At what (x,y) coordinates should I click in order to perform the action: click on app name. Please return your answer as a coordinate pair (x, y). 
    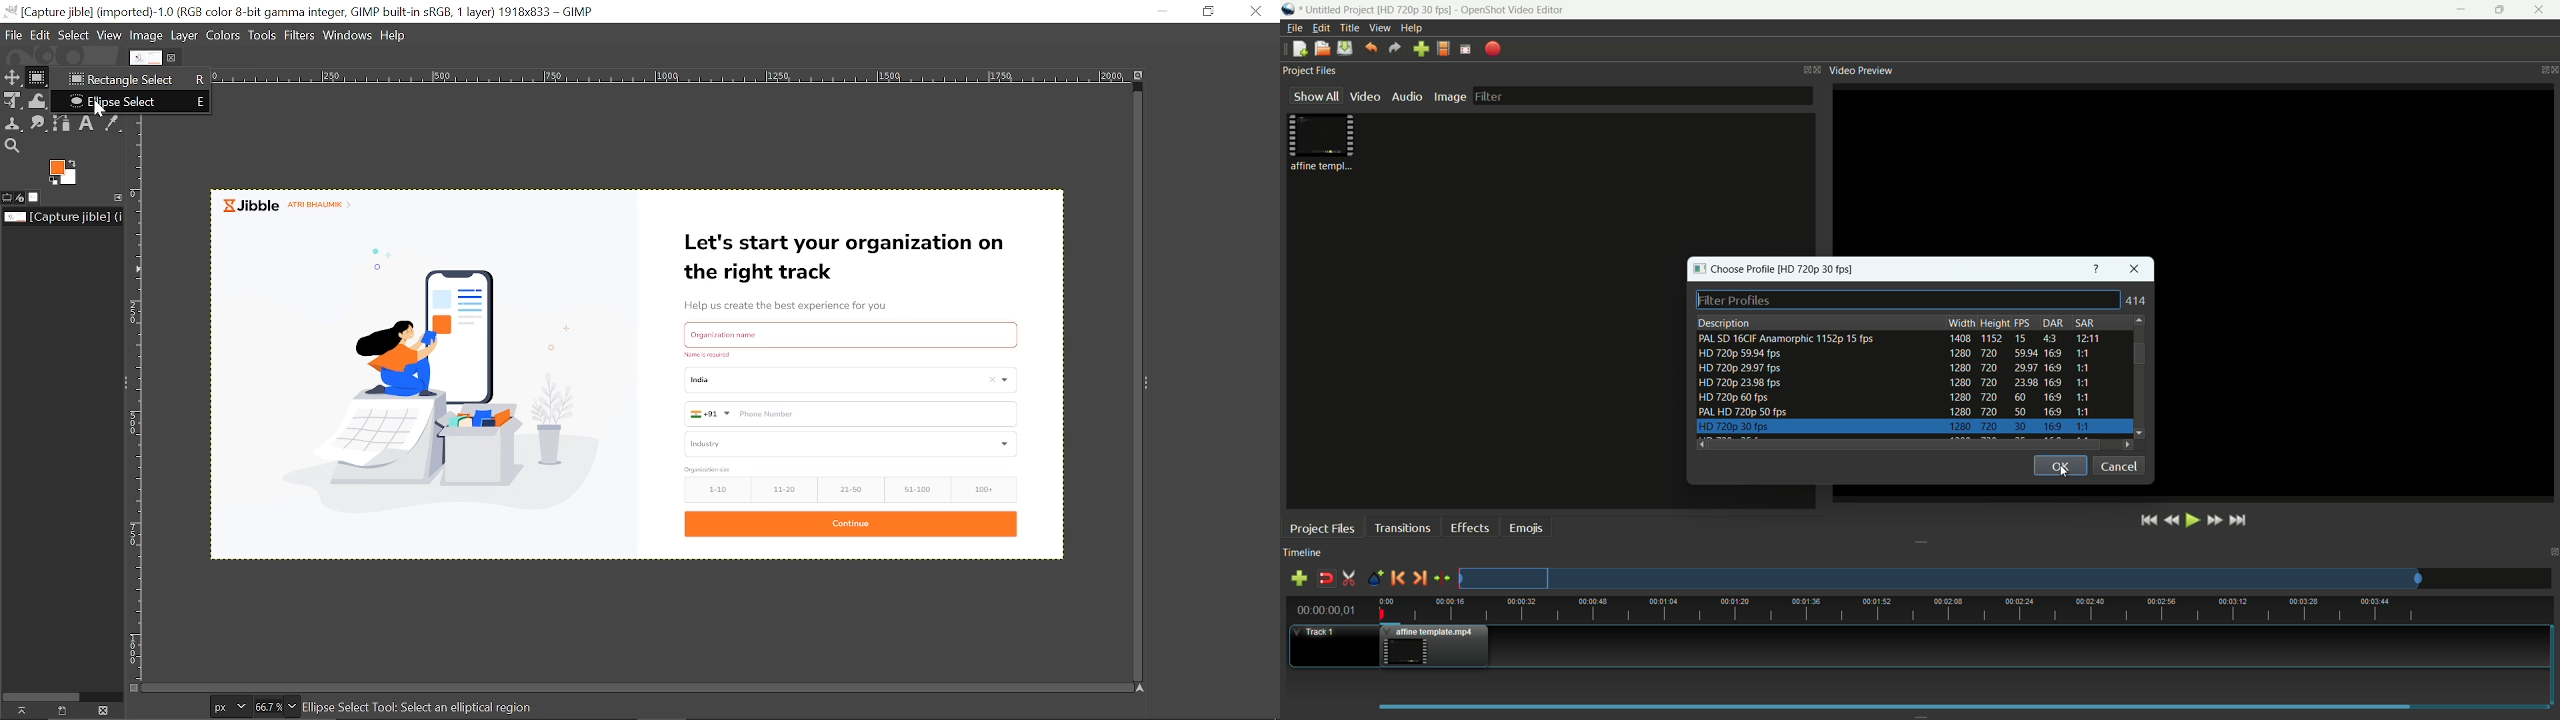
    Looking at the image, I should click on (1511, 9).